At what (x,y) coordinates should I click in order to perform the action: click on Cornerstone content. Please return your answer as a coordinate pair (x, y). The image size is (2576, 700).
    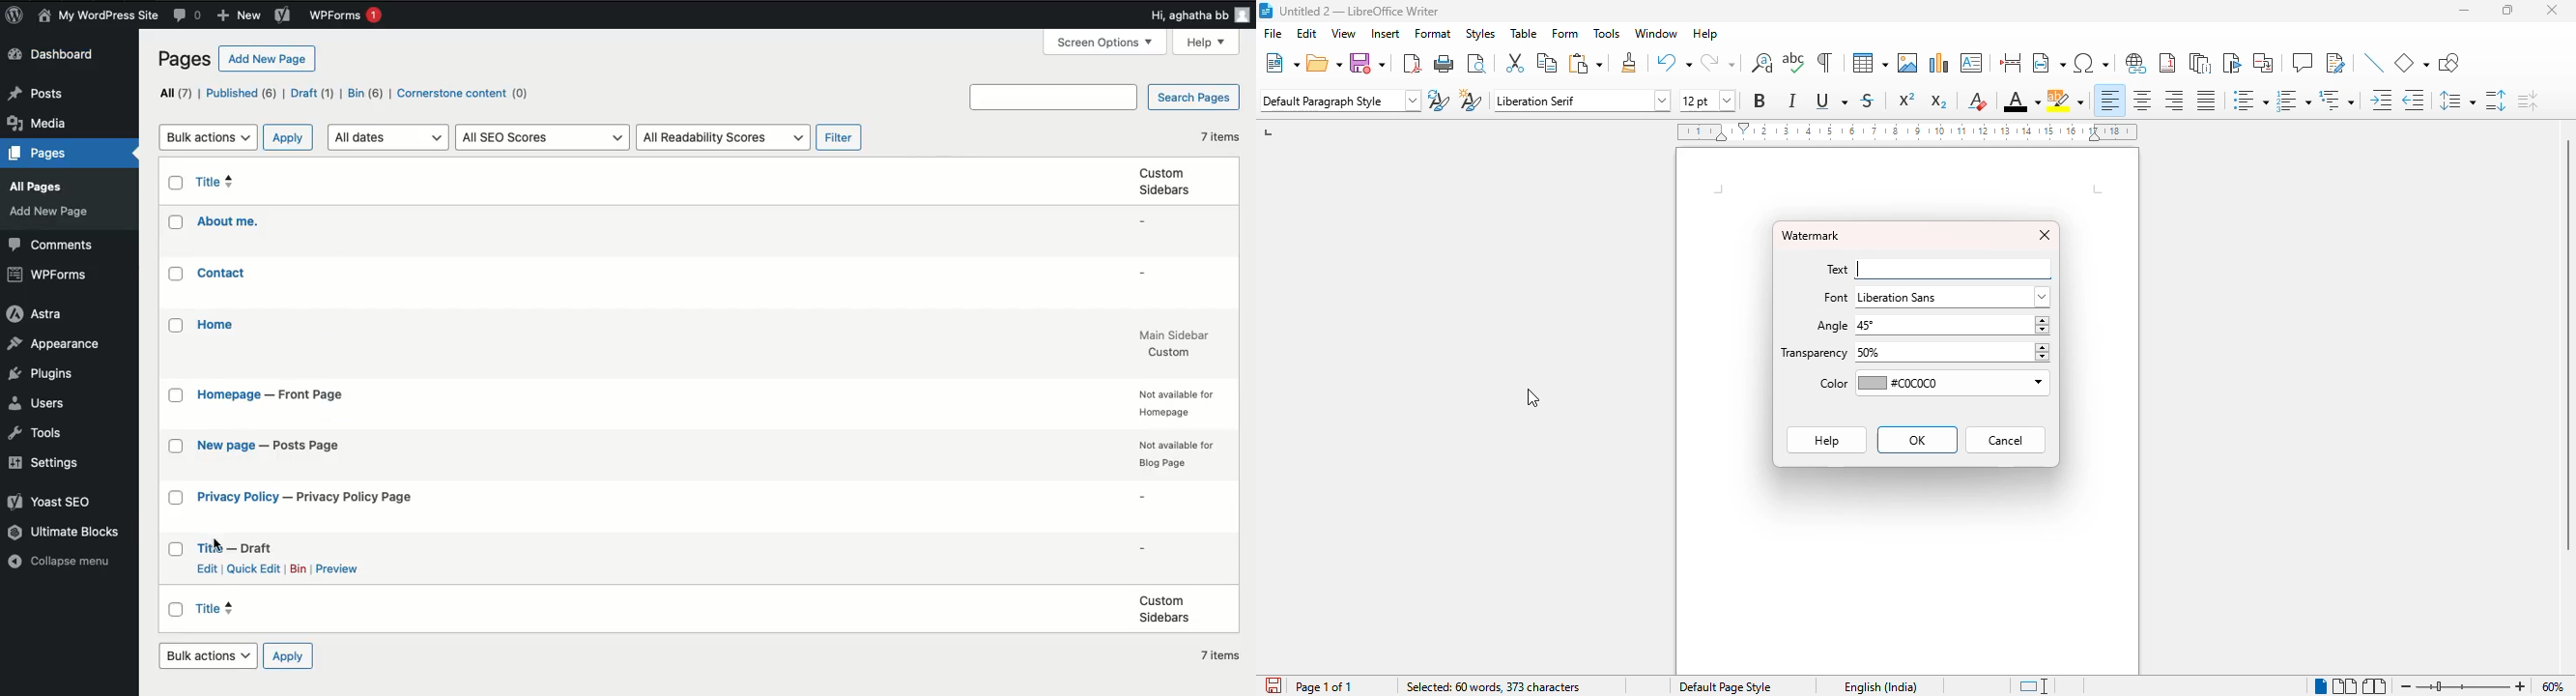
    Looking at the image, I should click on (469, 94).